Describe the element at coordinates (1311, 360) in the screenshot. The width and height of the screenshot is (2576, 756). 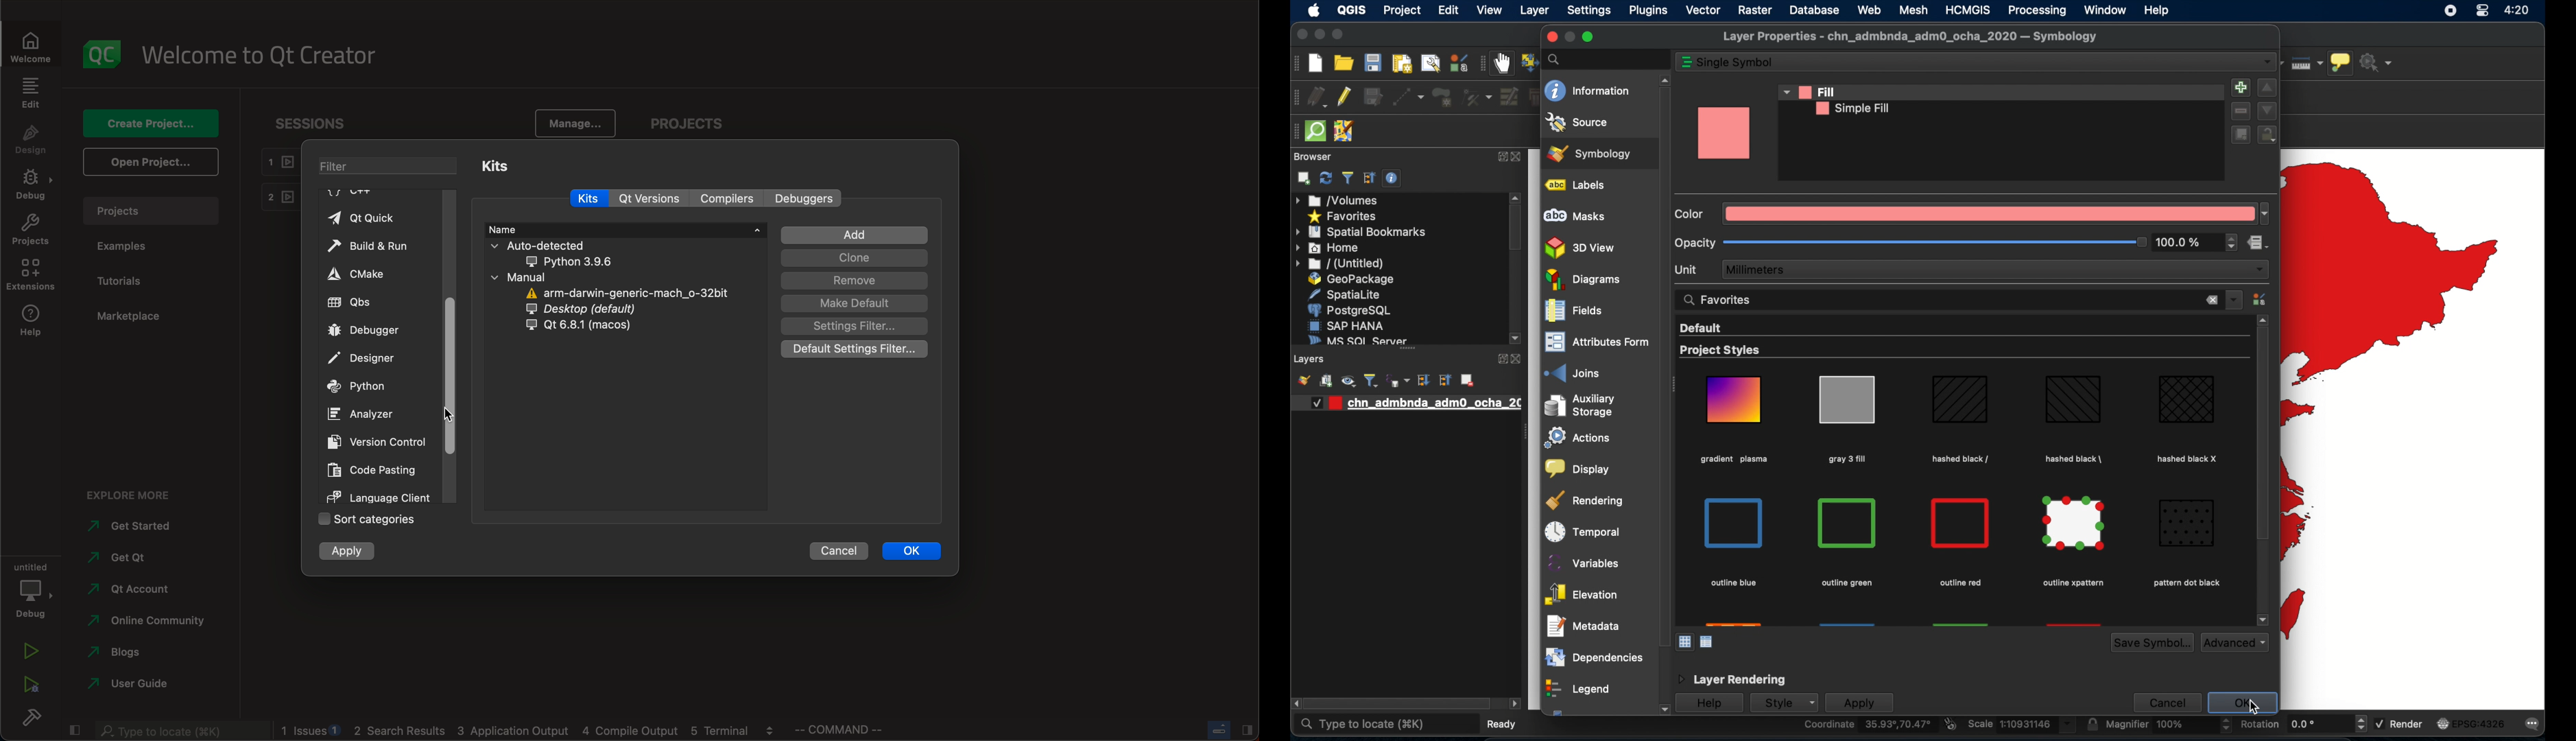
I see `layers` at that location.